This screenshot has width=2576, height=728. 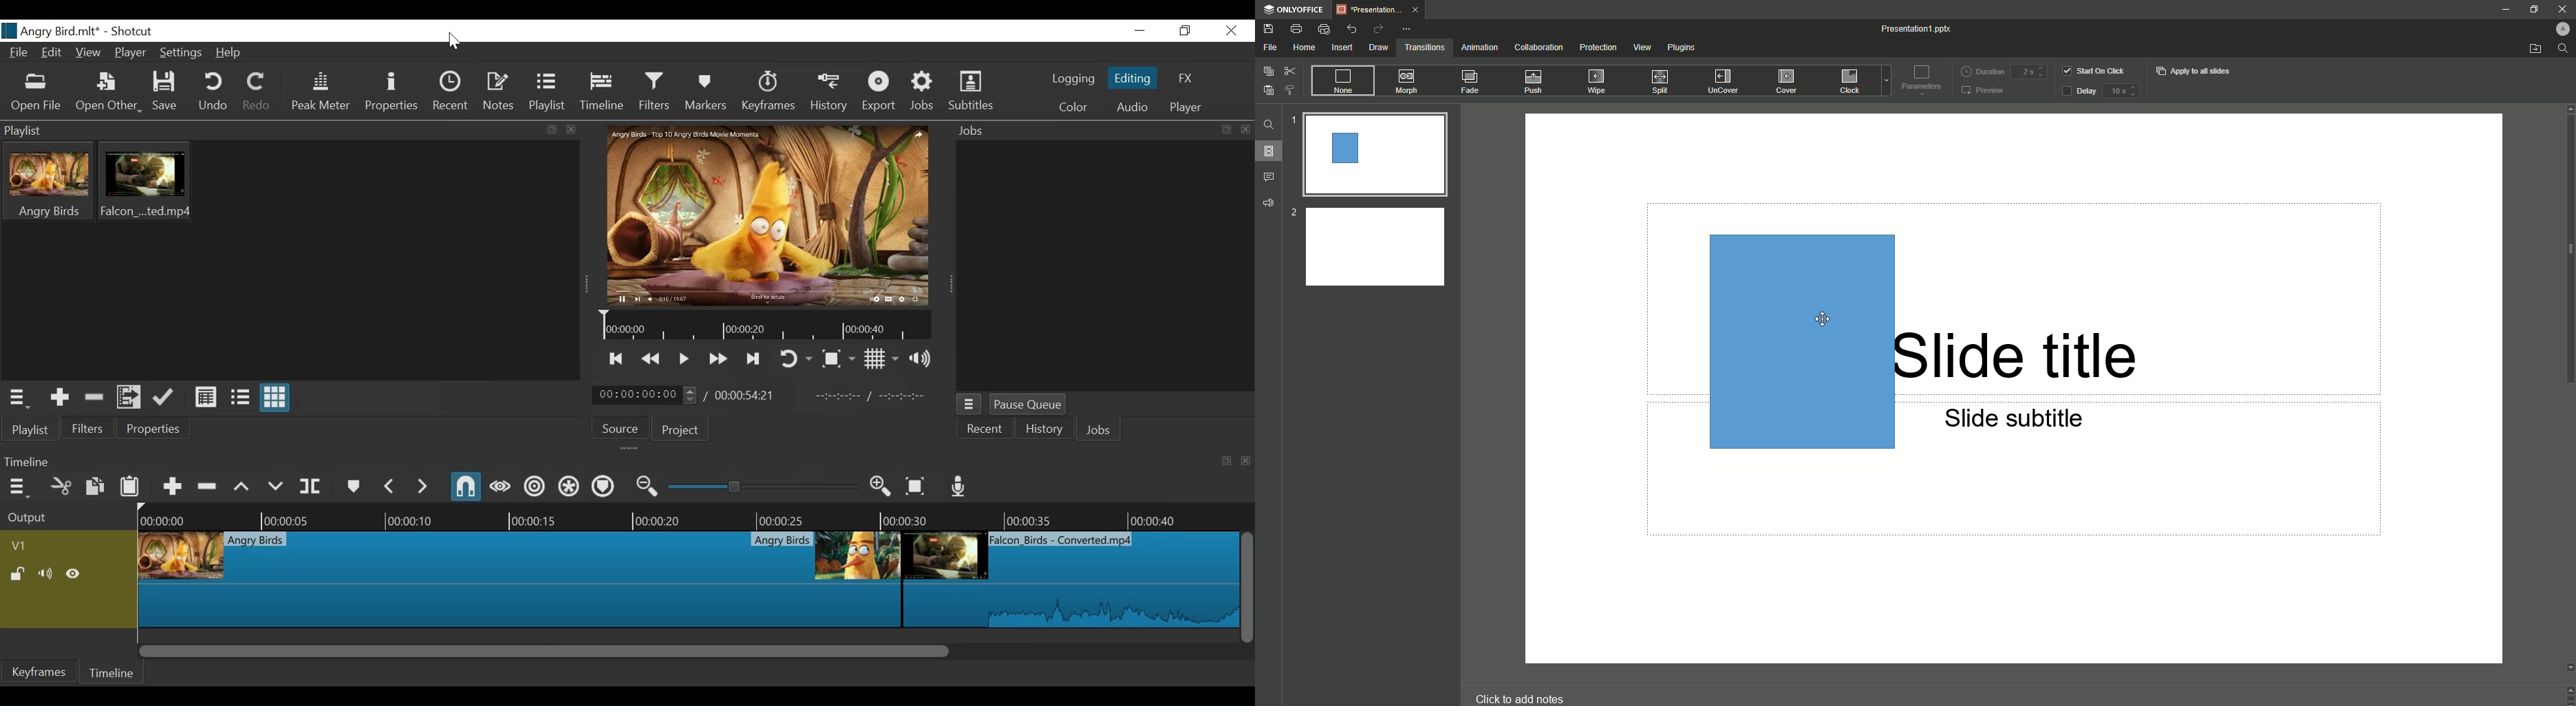 I want to click on Push, so click(x=1533, y=81).